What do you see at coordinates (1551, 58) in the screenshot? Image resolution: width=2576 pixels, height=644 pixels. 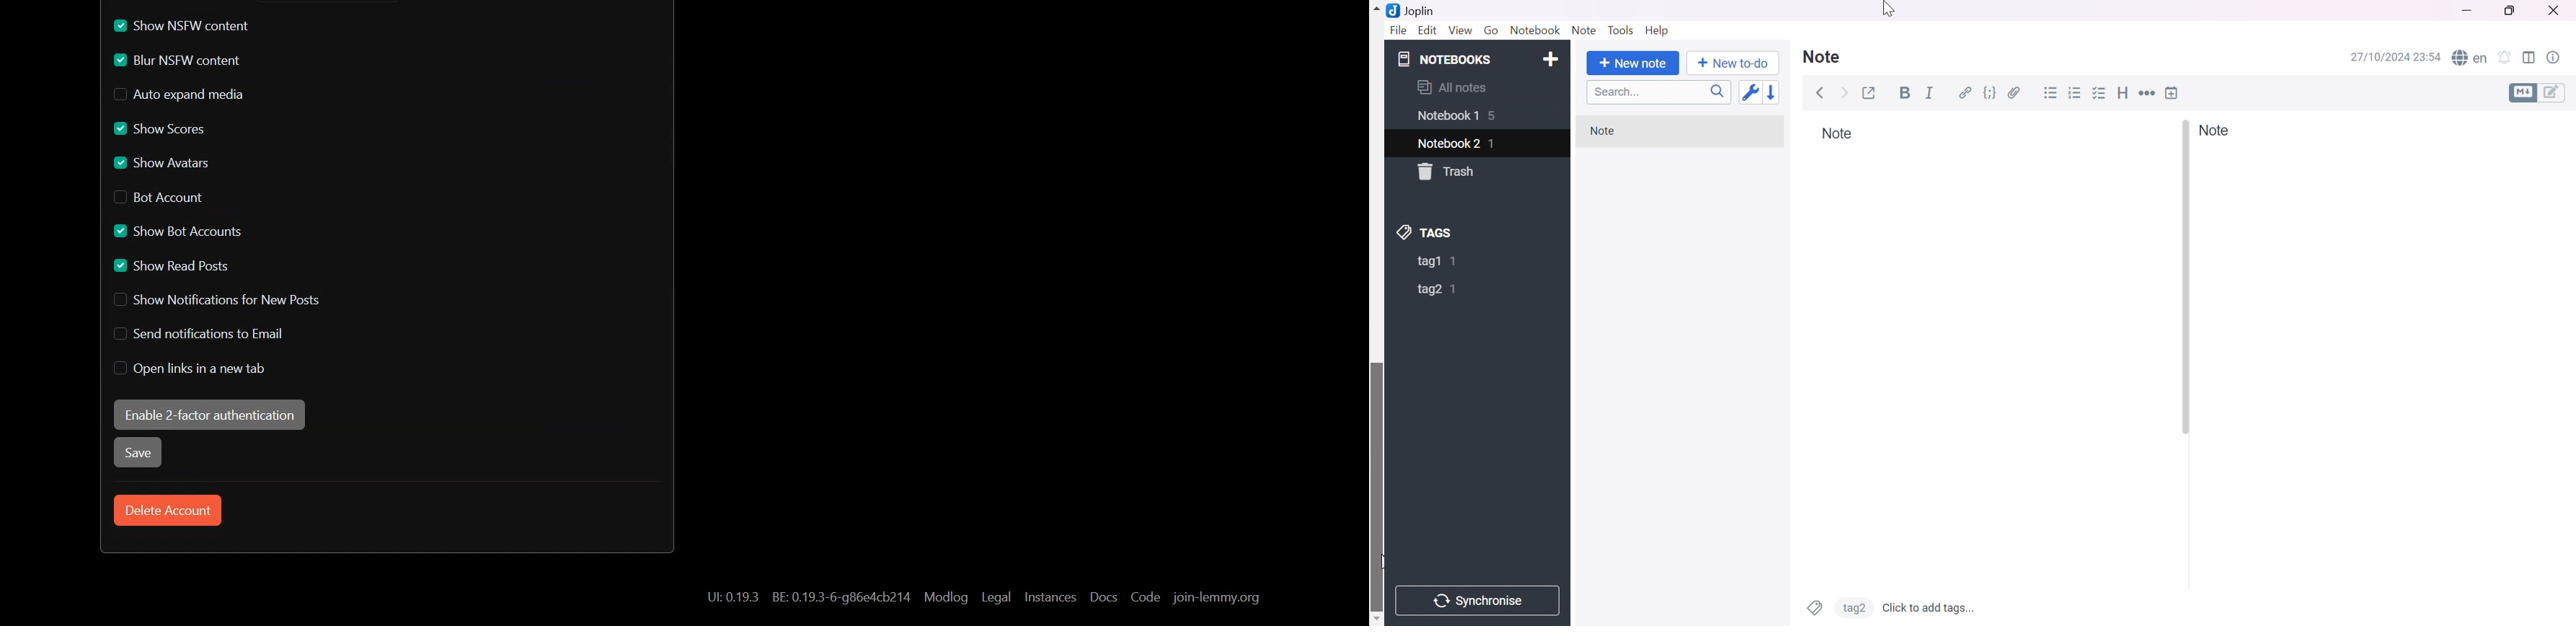 I see `Add notebook` at bounding box center [1551, 58].